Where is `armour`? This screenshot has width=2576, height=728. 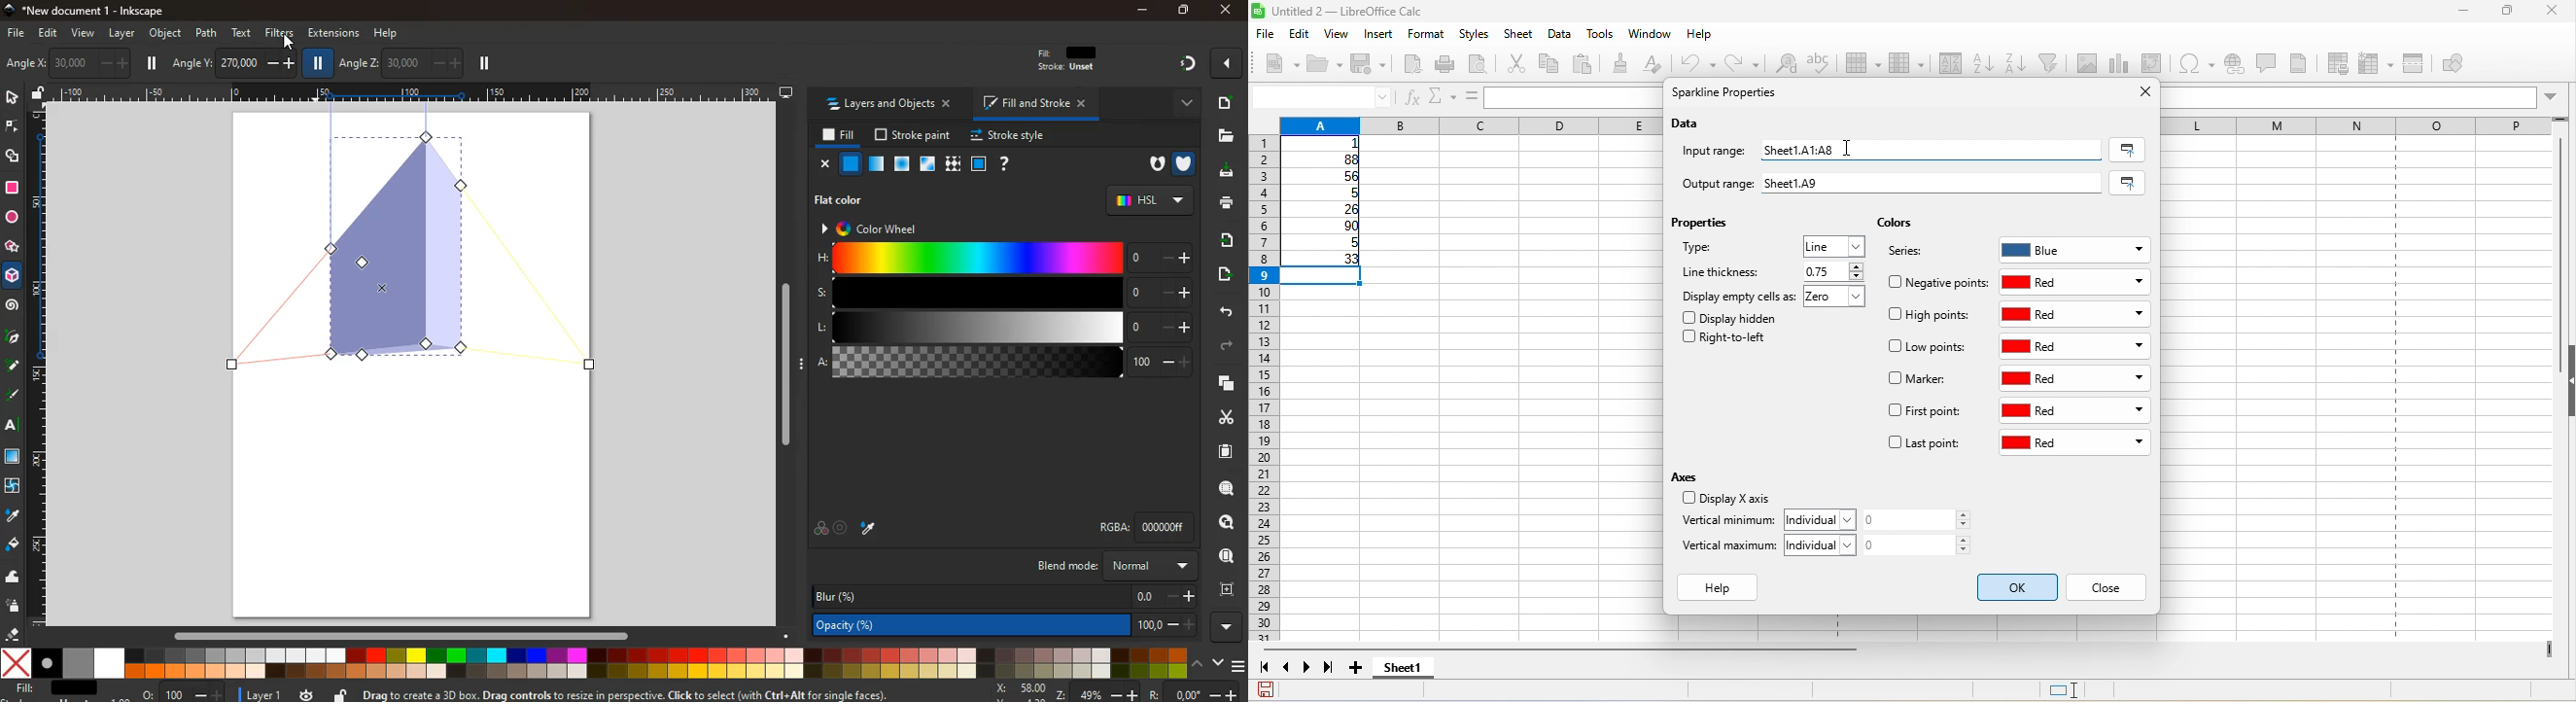
armour is located at coordinates (1183, 163).